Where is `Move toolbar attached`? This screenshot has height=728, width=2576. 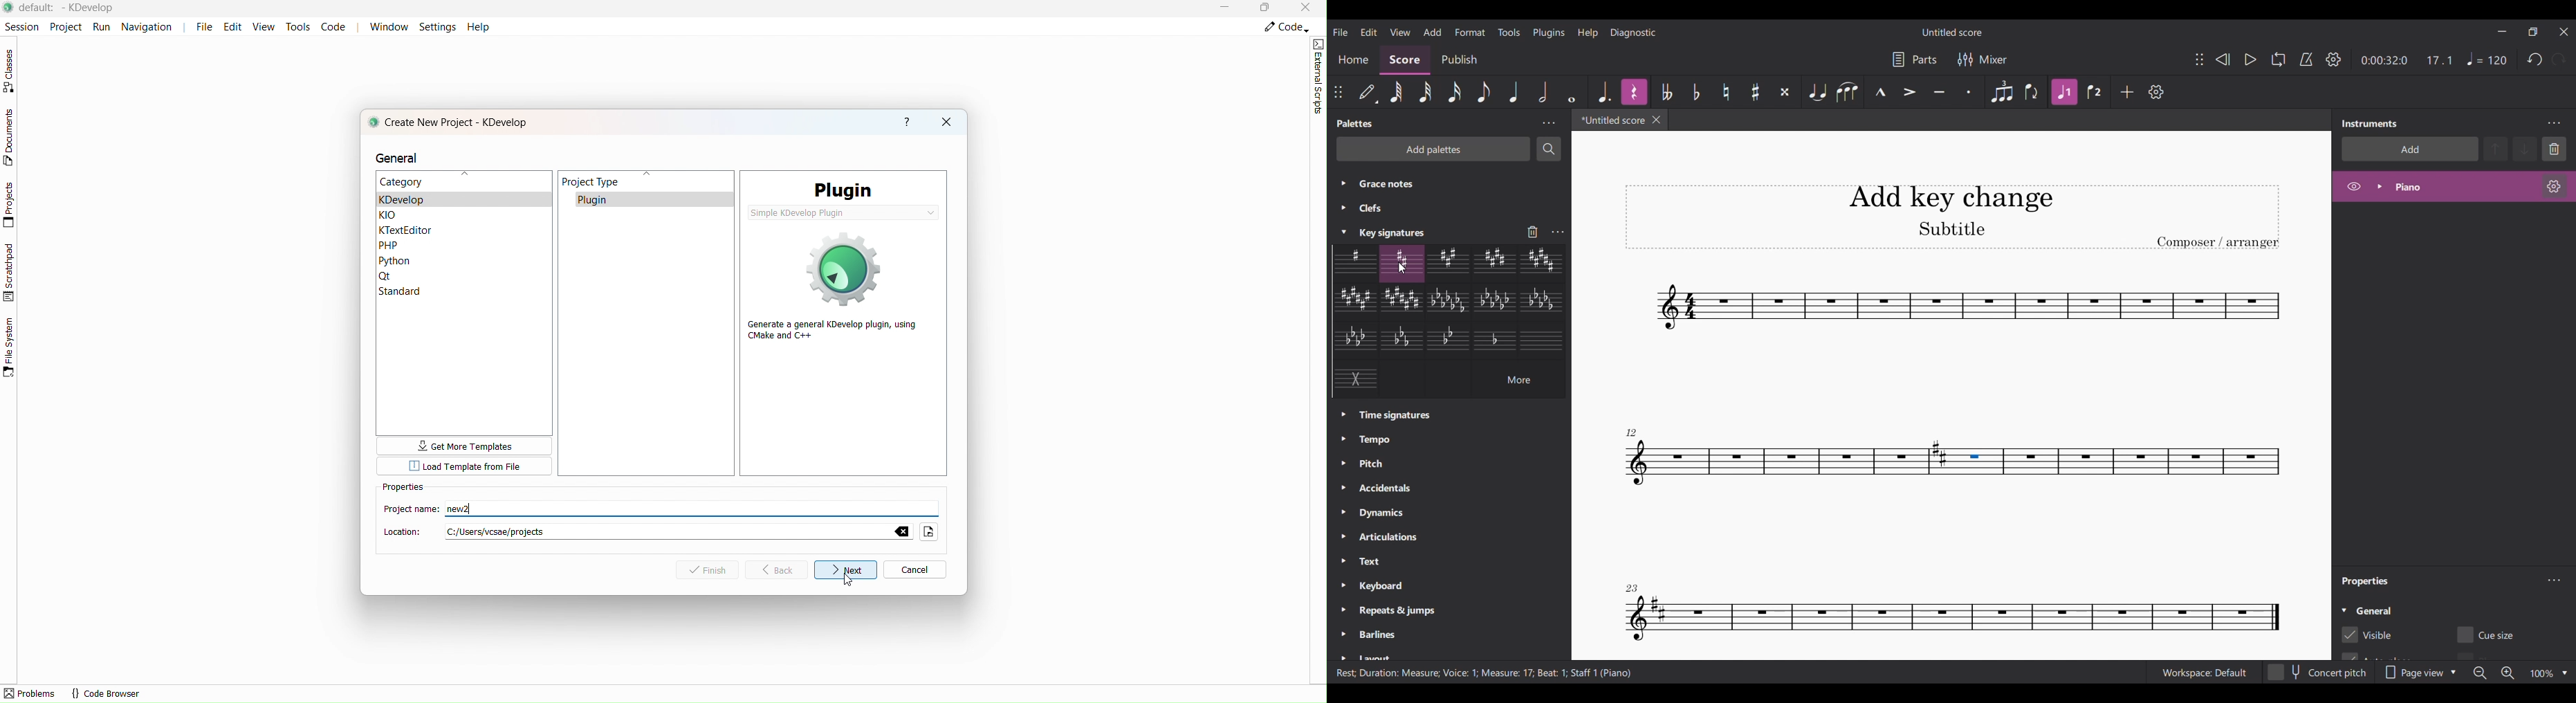
Move toolbar attached is located at coordinates (1338, 92).